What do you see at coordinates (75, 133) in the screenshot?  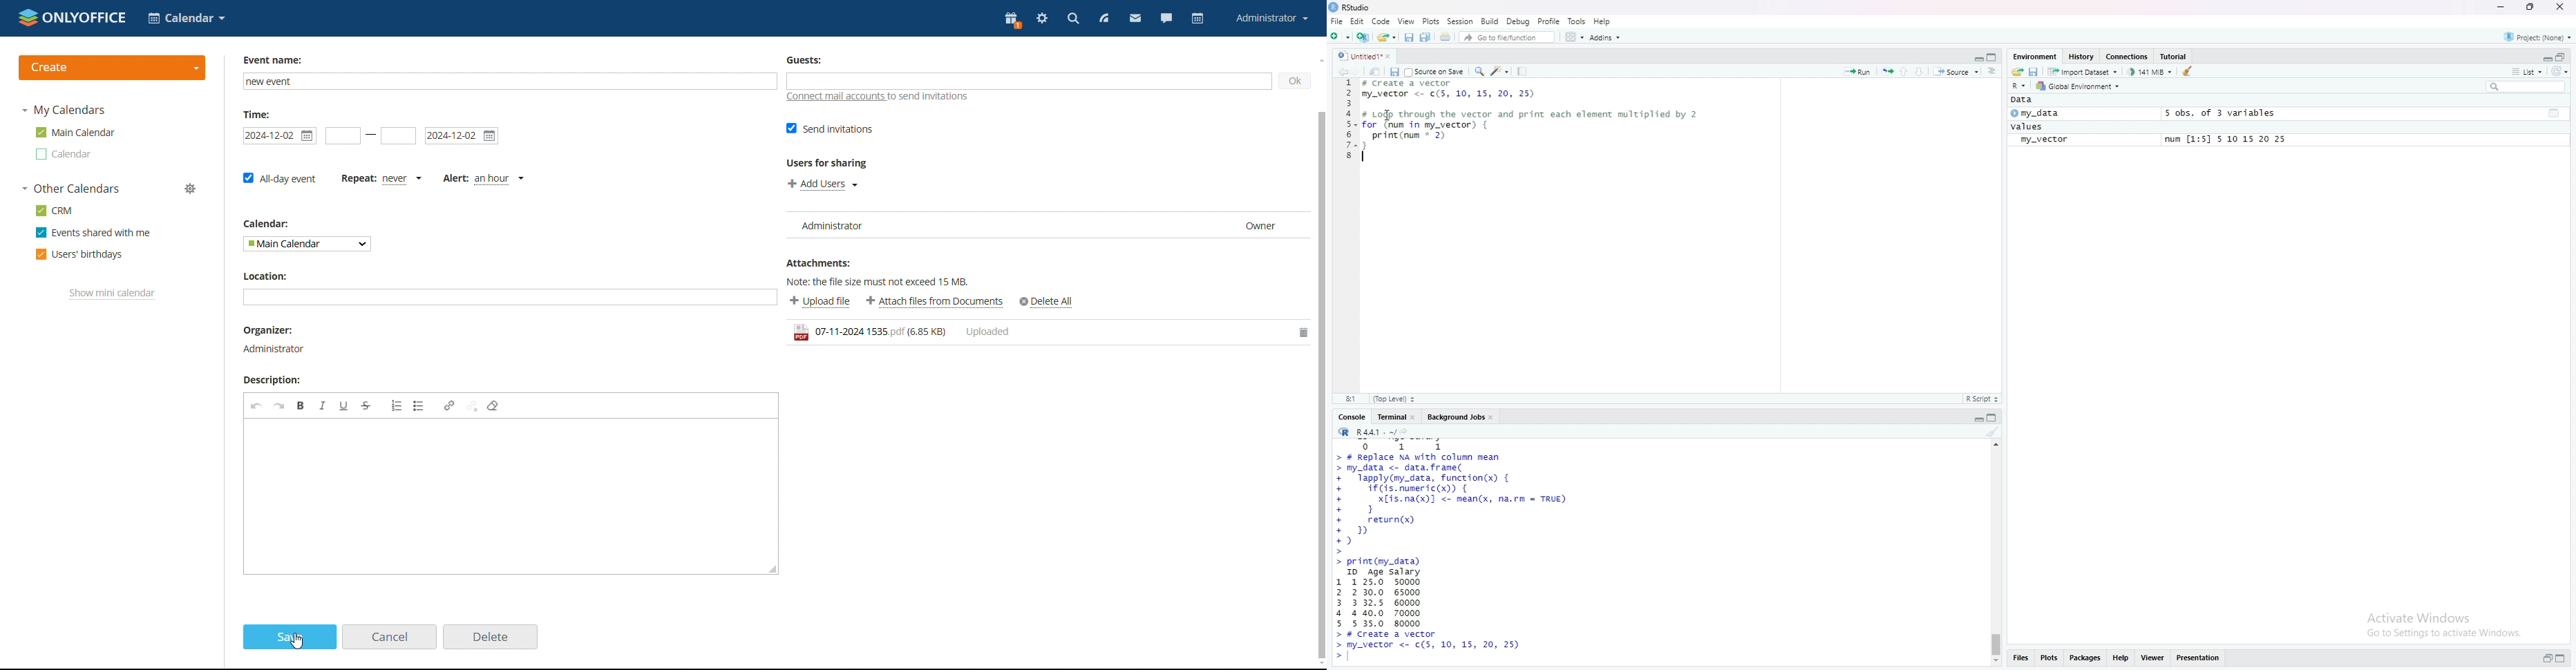 I see `main calendar` at bounding box center [75, 133].